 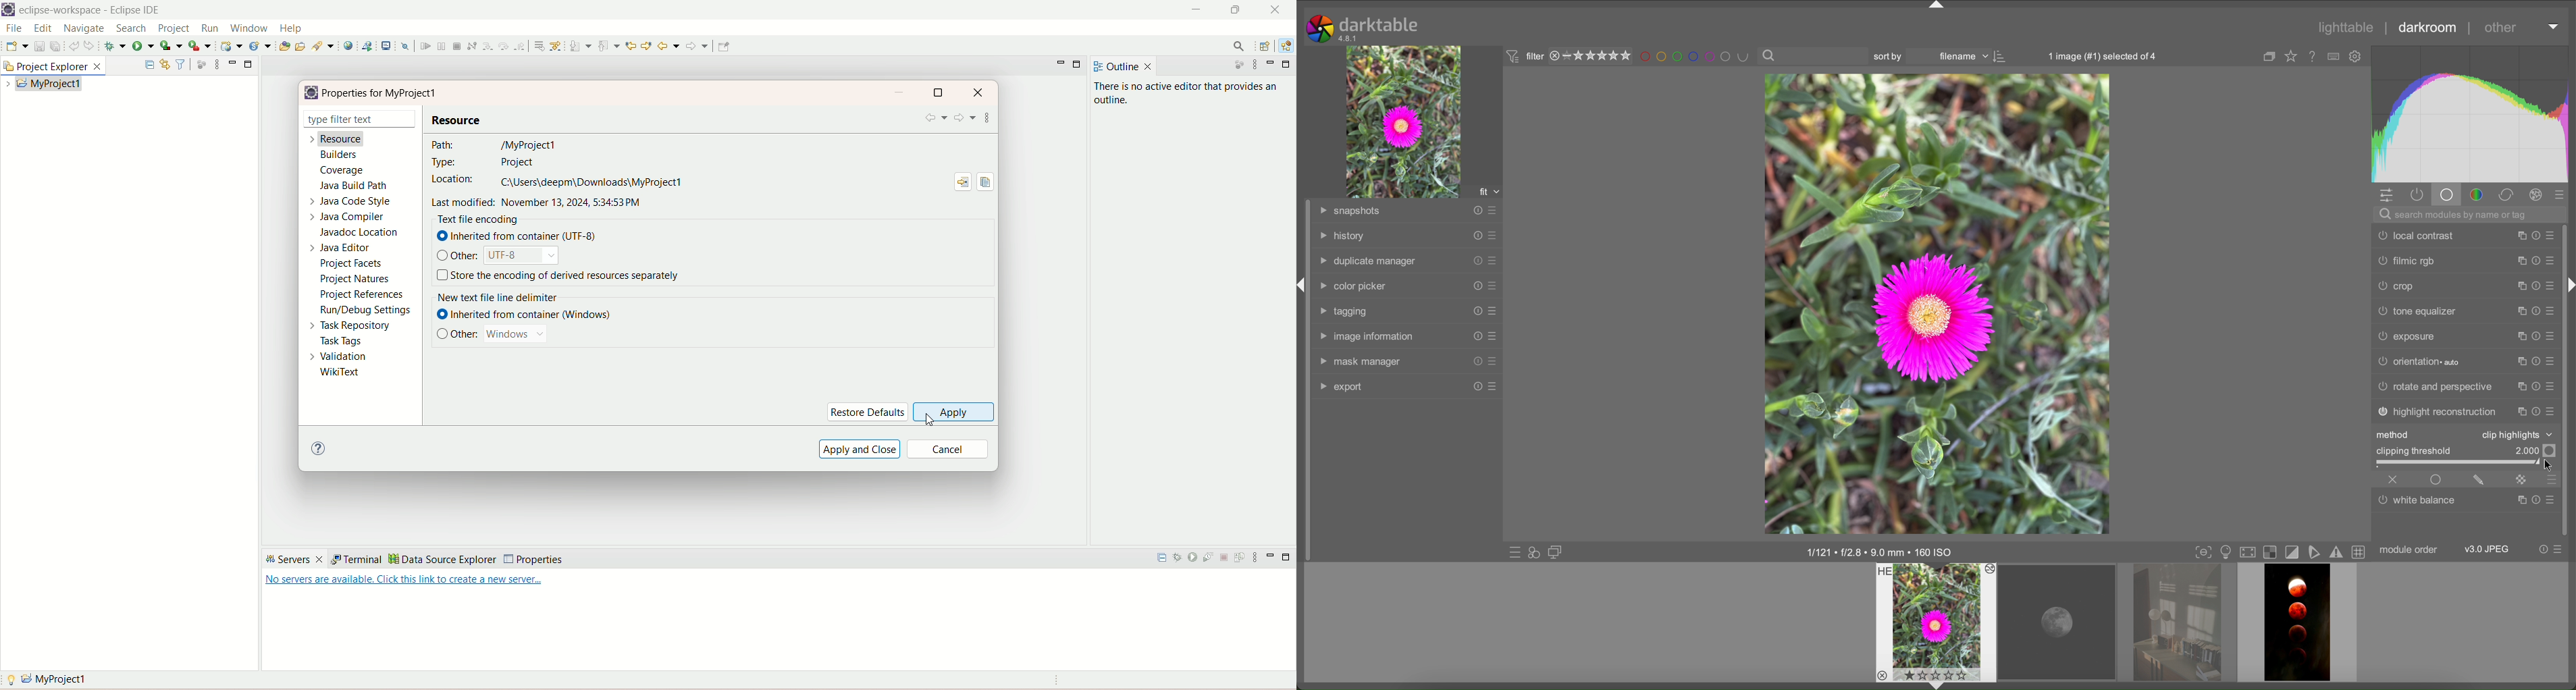 What do you see at coordinates (869, 413) in the screenshot?
I see `restore defaults` at bounding box center [869, 413].